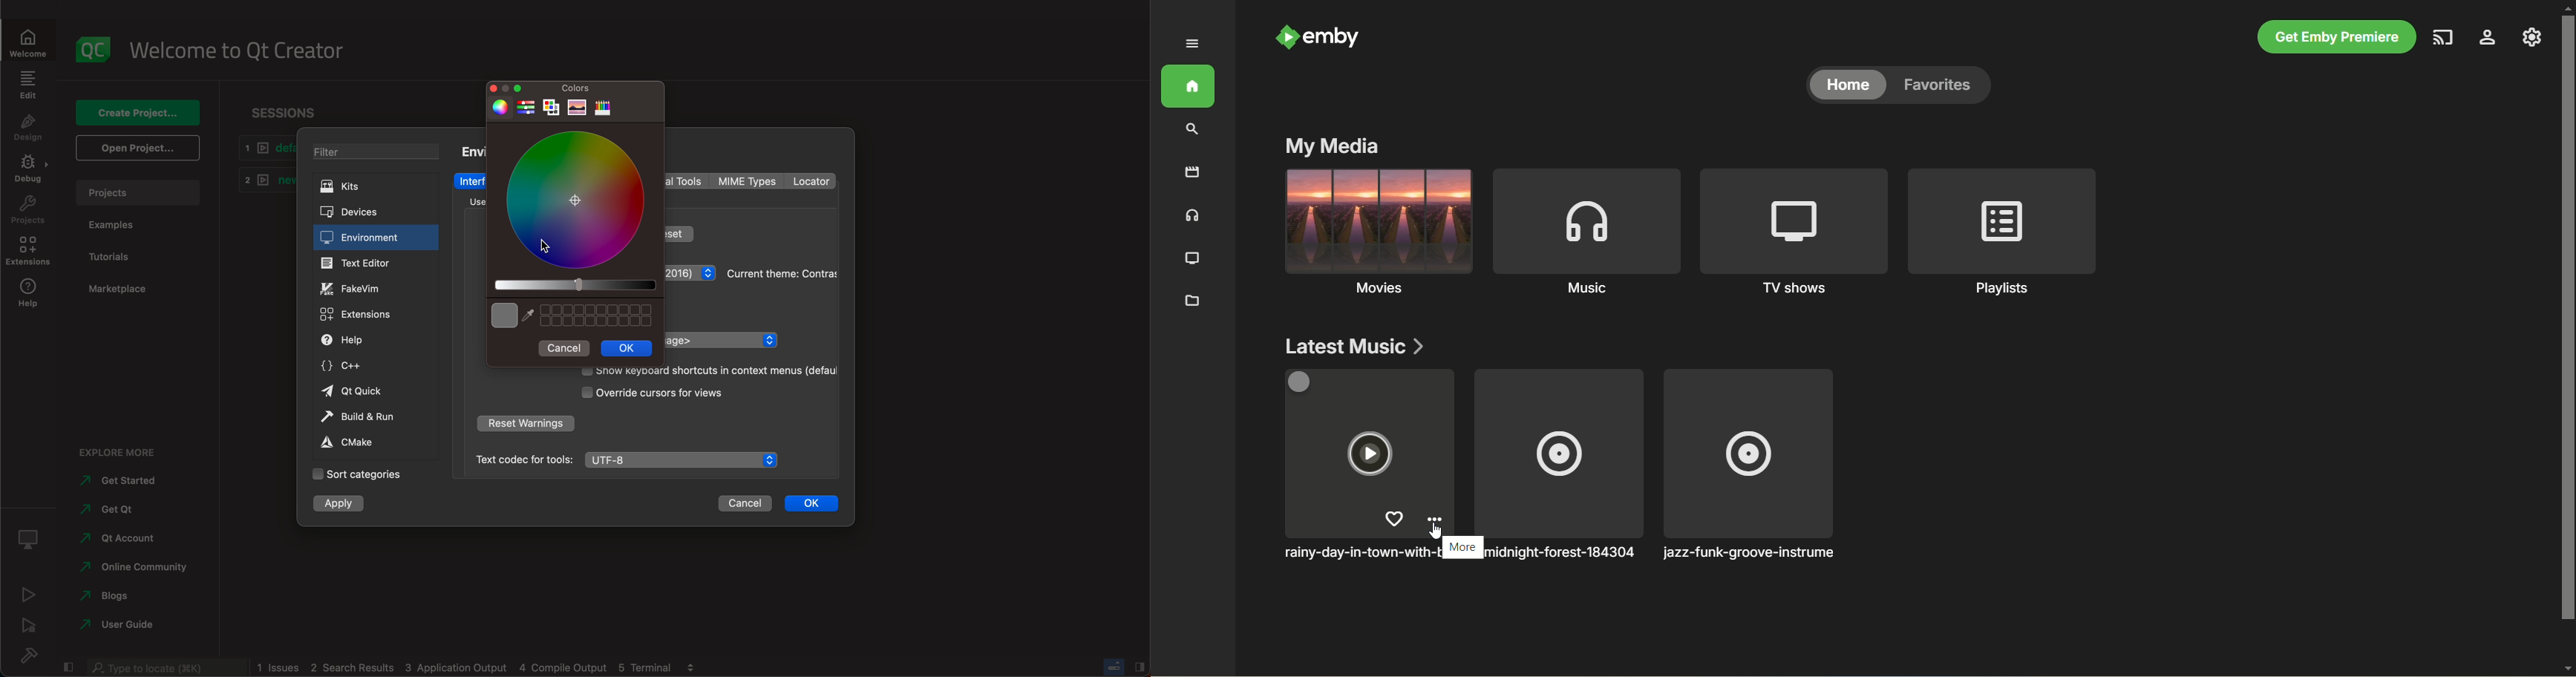 This screenshot has width=2576, height=700. What do you see at coordinates (465, 668) in the screenshot?
I see `logs` at bounding box center [465, 668].